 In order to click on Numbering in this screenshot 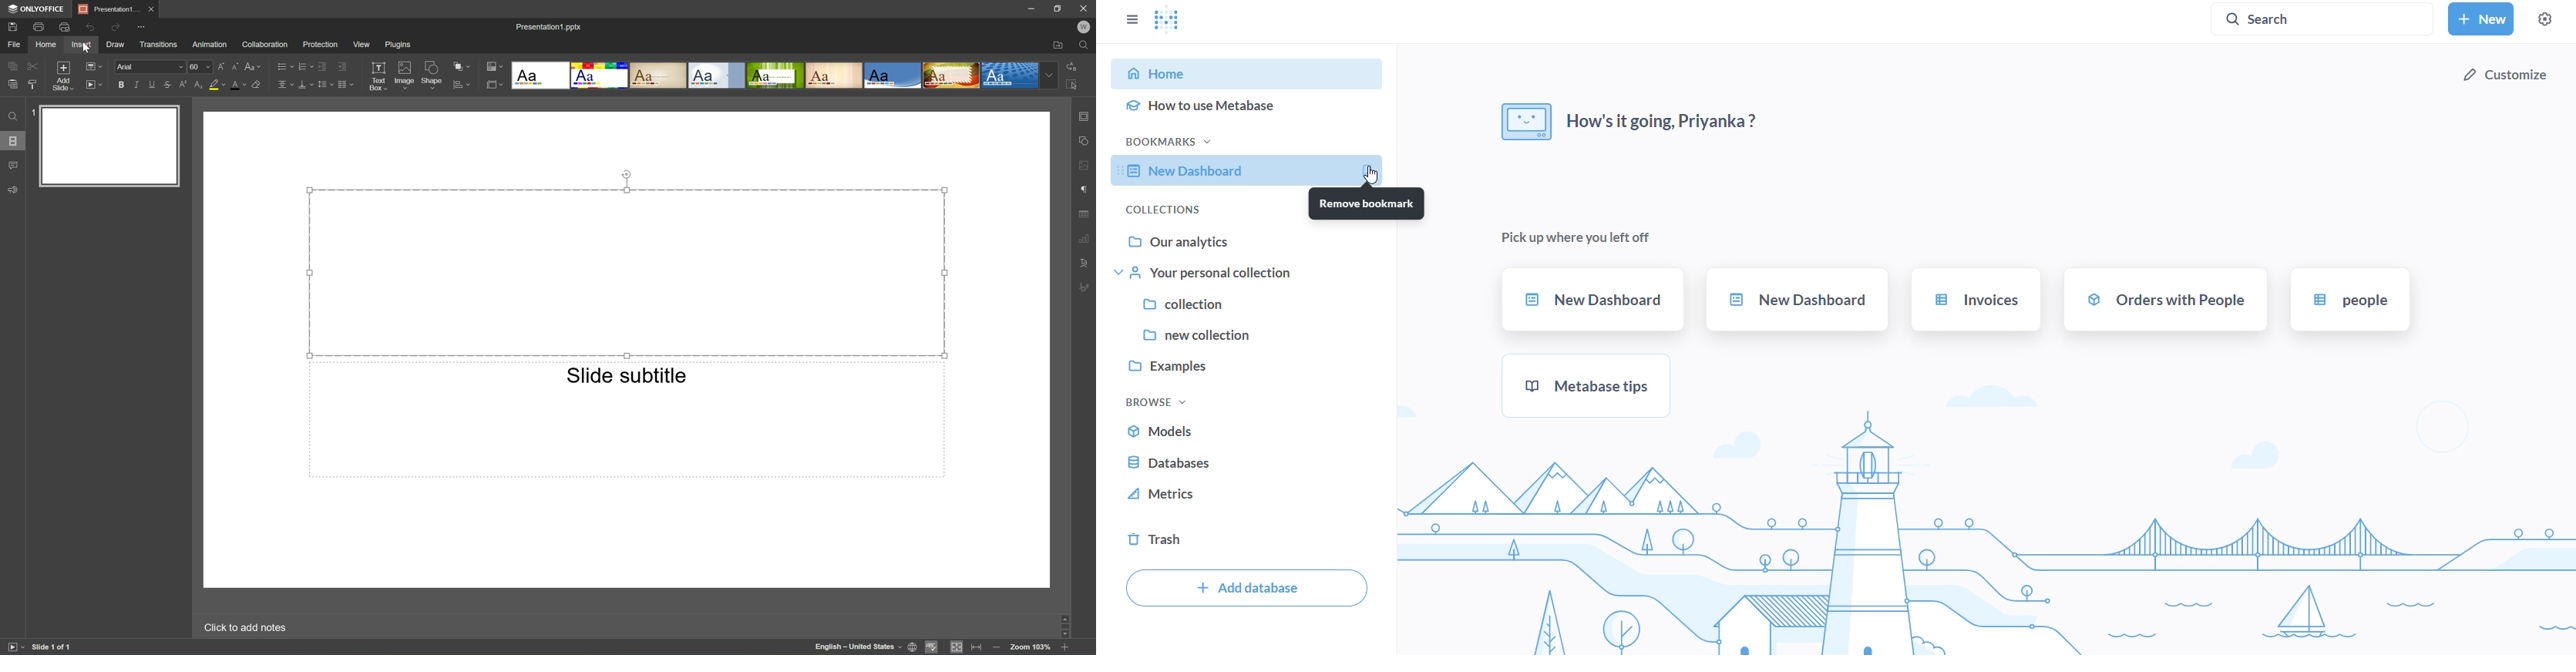, I will do `click(306, 66)`.